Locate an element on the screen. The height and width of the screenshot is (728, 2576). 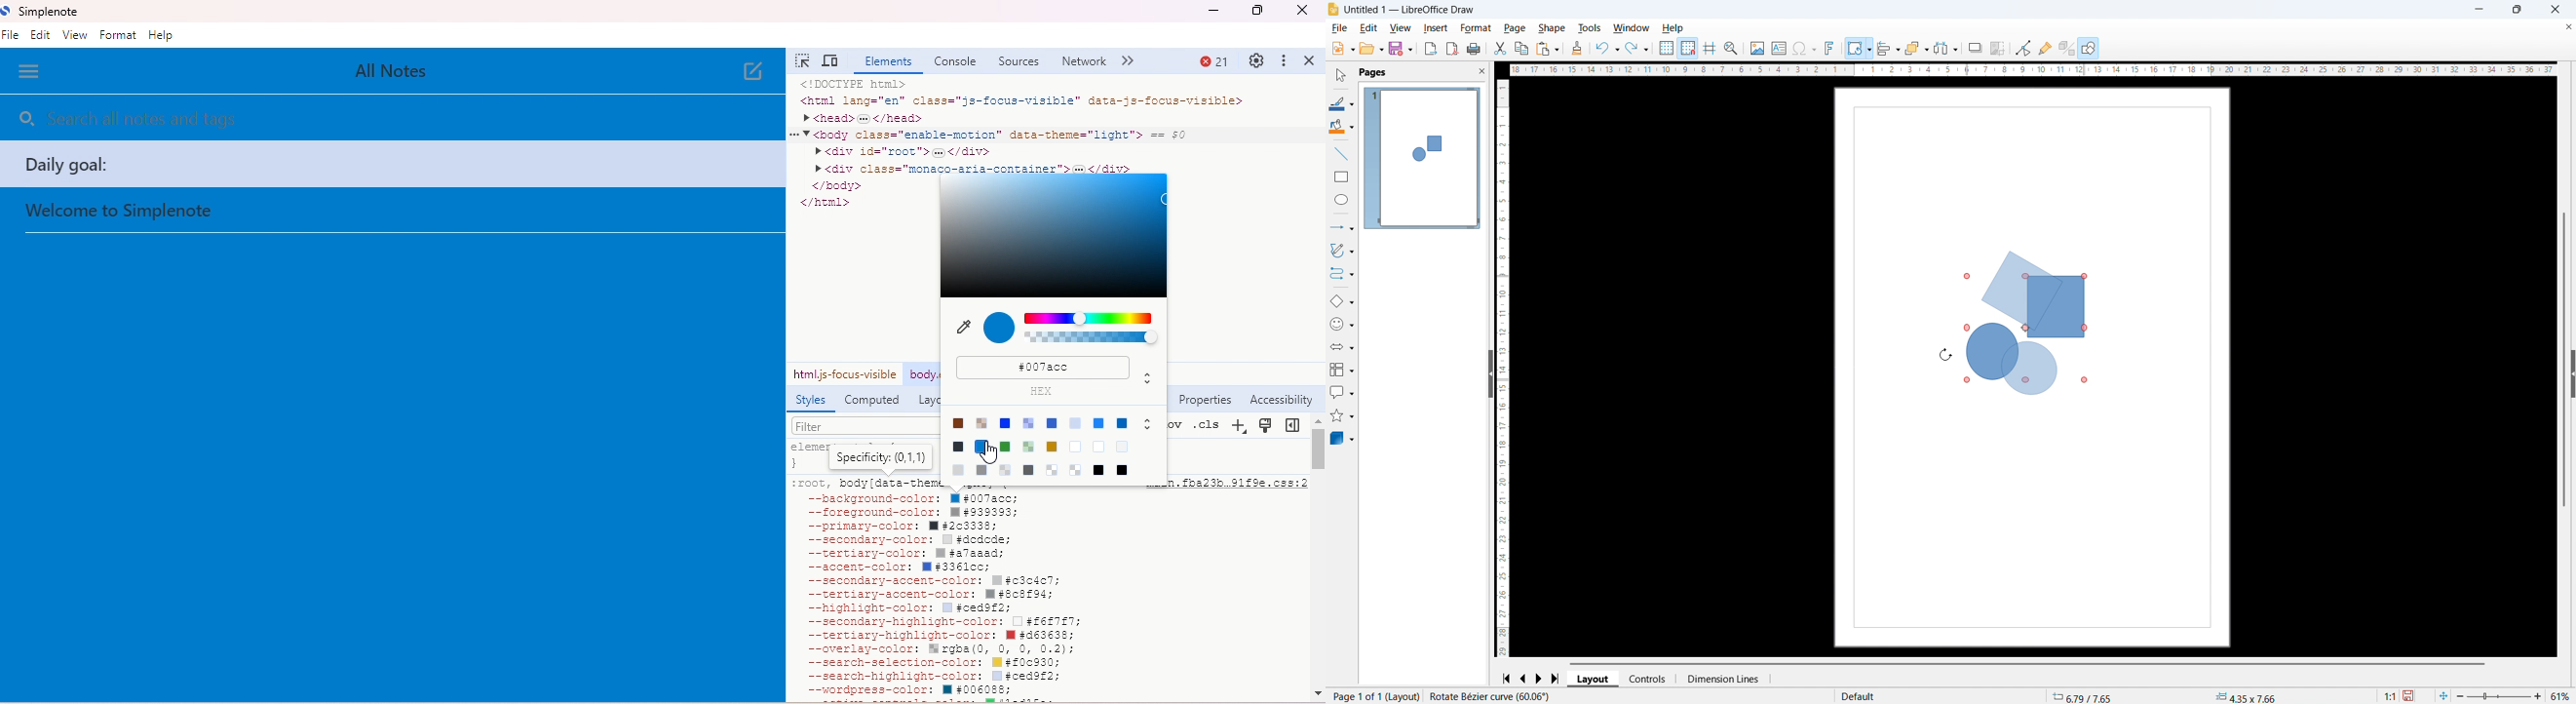
Shadow  is located at coordinates (1975, 48).